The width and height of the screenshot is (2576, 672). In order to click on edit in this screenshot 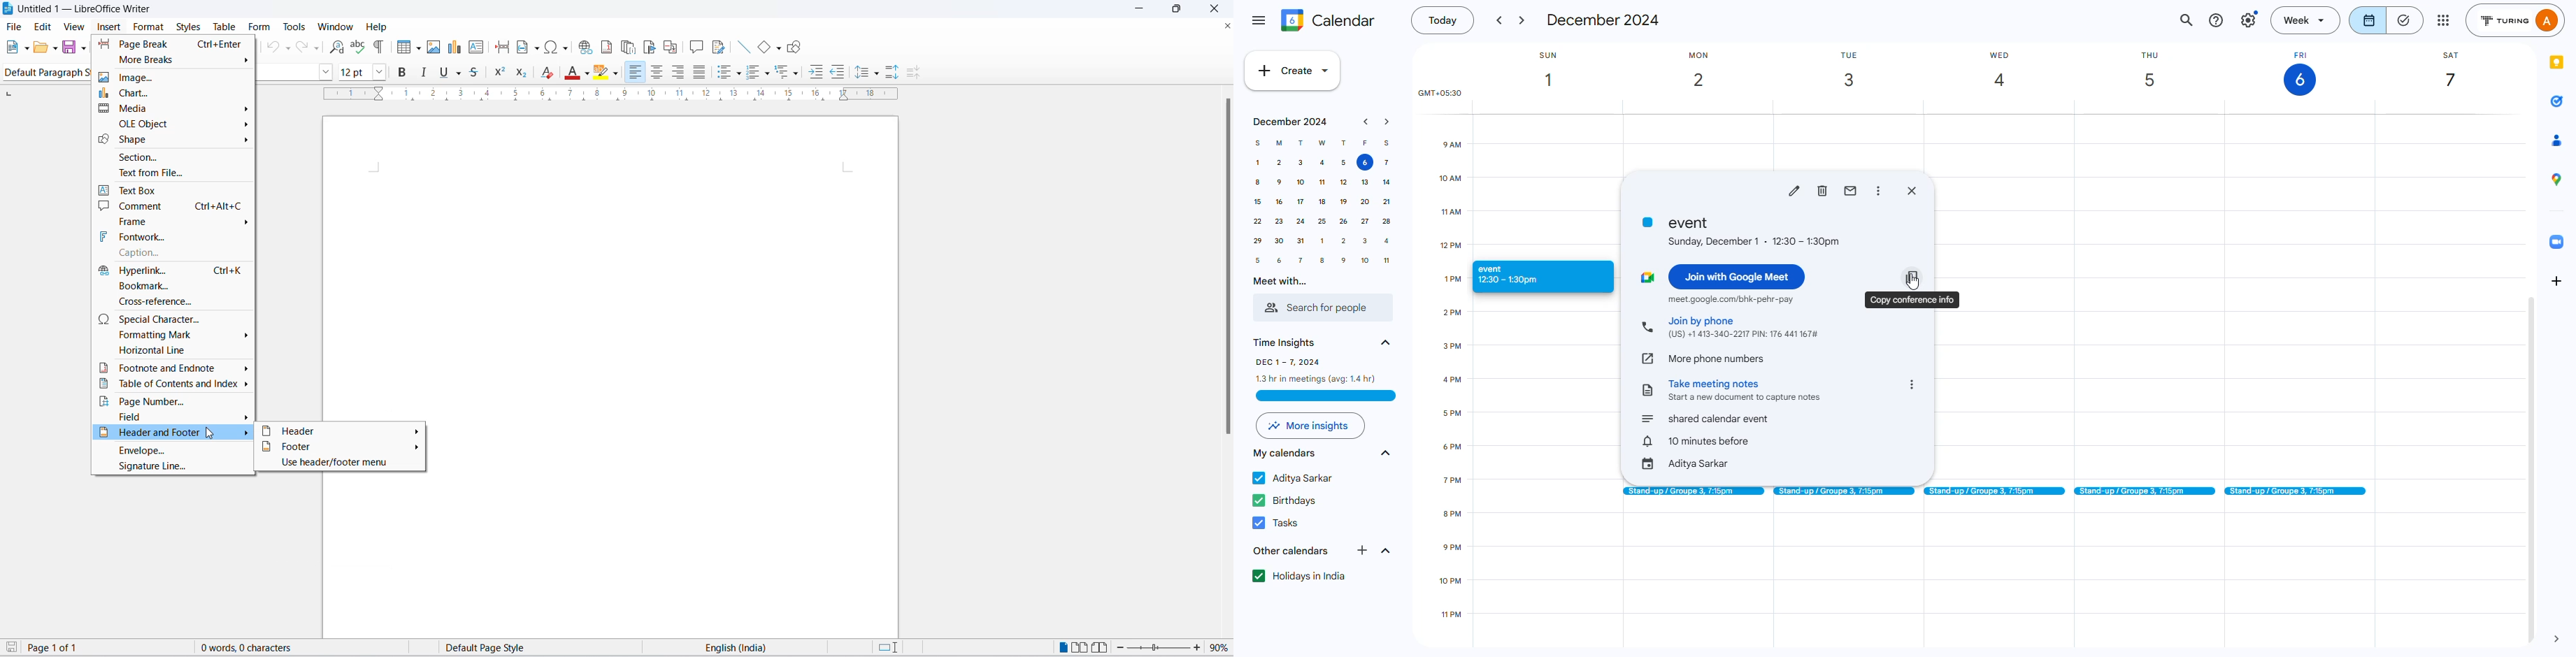, I will do `click(1794, 190)`.